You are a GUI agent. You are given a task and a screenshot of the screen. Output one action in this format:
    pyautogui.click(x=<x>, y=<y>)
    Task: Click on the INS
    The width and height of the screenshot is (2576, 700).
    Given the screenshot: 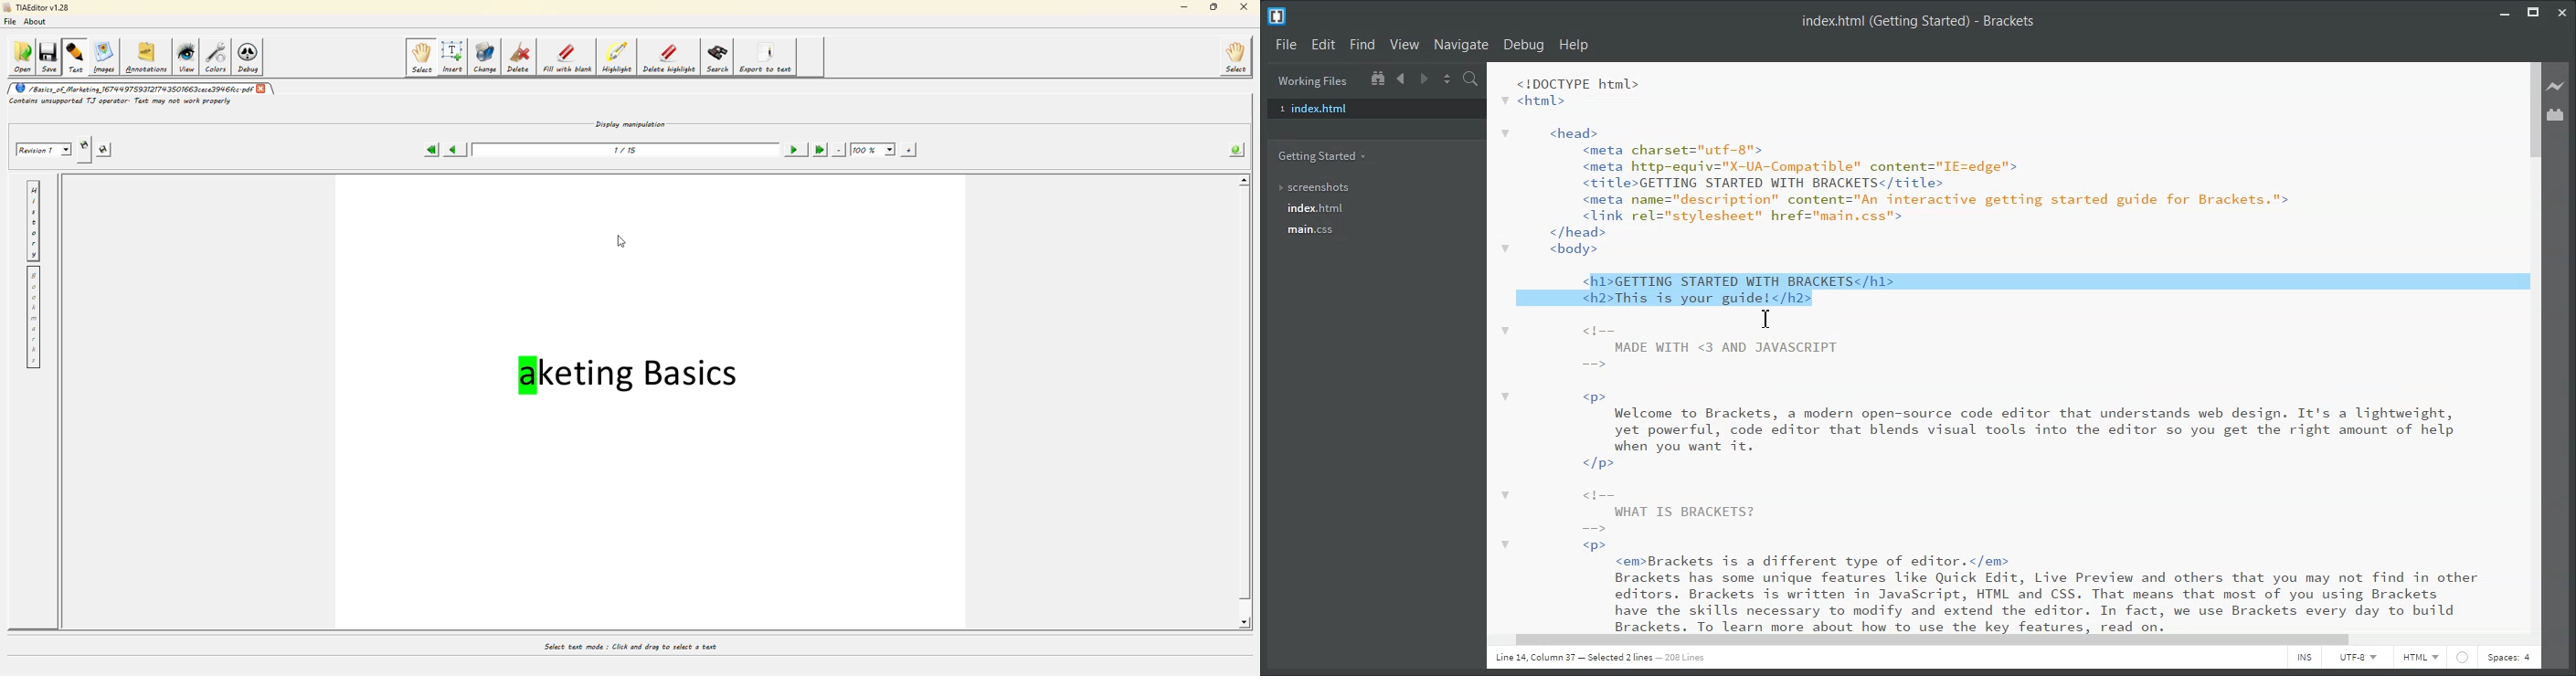 What is the action you would take?
    pyautogui.click(x=2305, y=659)
    